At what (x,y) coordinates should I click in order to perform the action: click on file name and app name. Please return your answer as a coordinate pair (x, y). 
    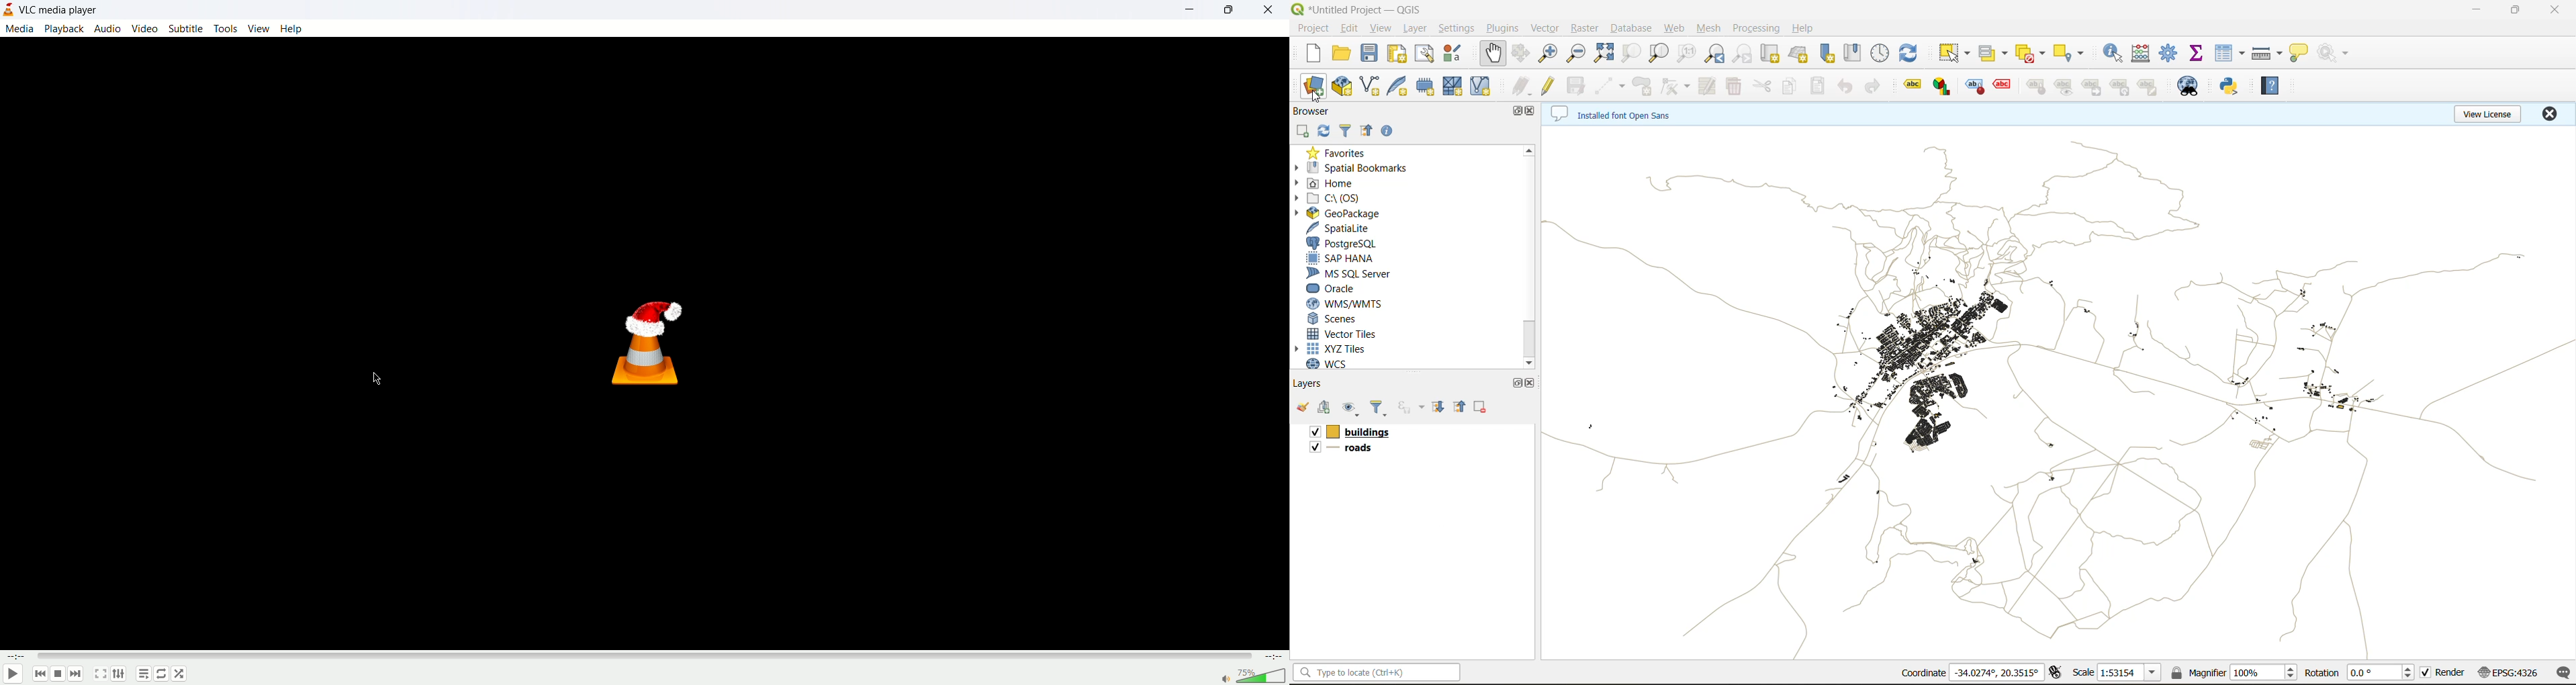
    Looking at the image, I should click on (1360, 10).